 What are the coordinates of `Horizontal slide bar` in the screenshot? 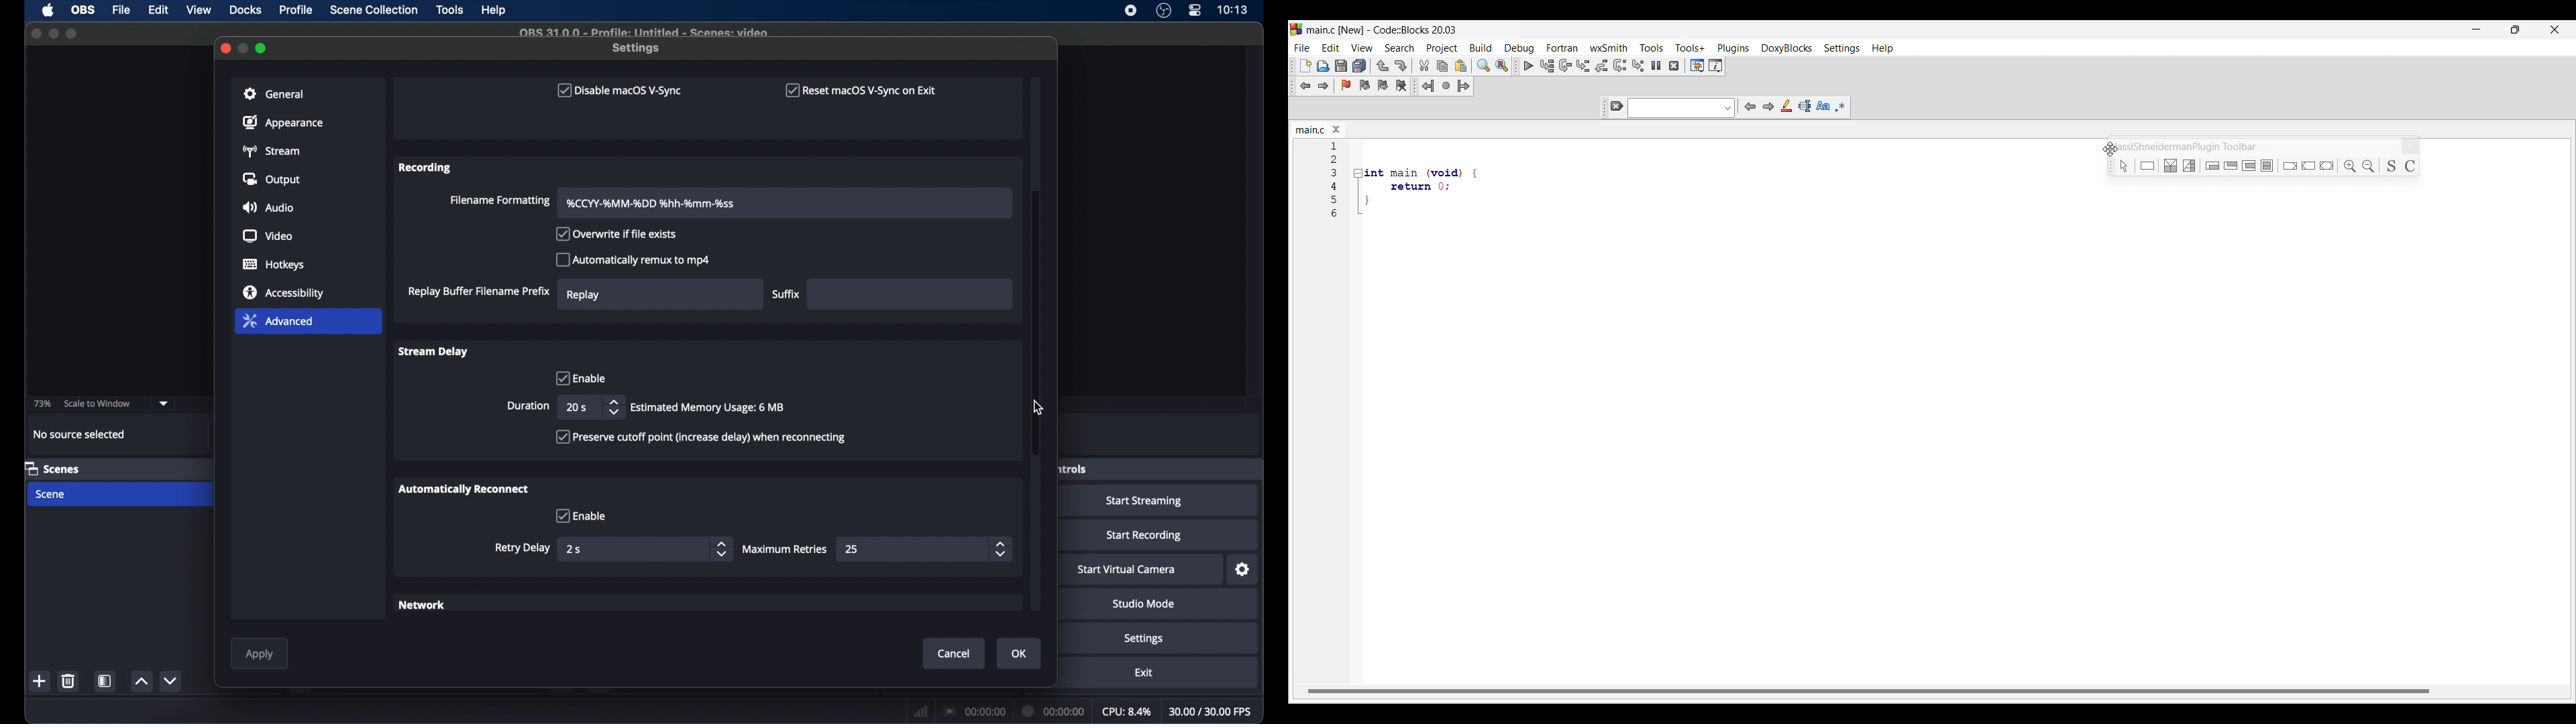 It's located at (1868, 690).